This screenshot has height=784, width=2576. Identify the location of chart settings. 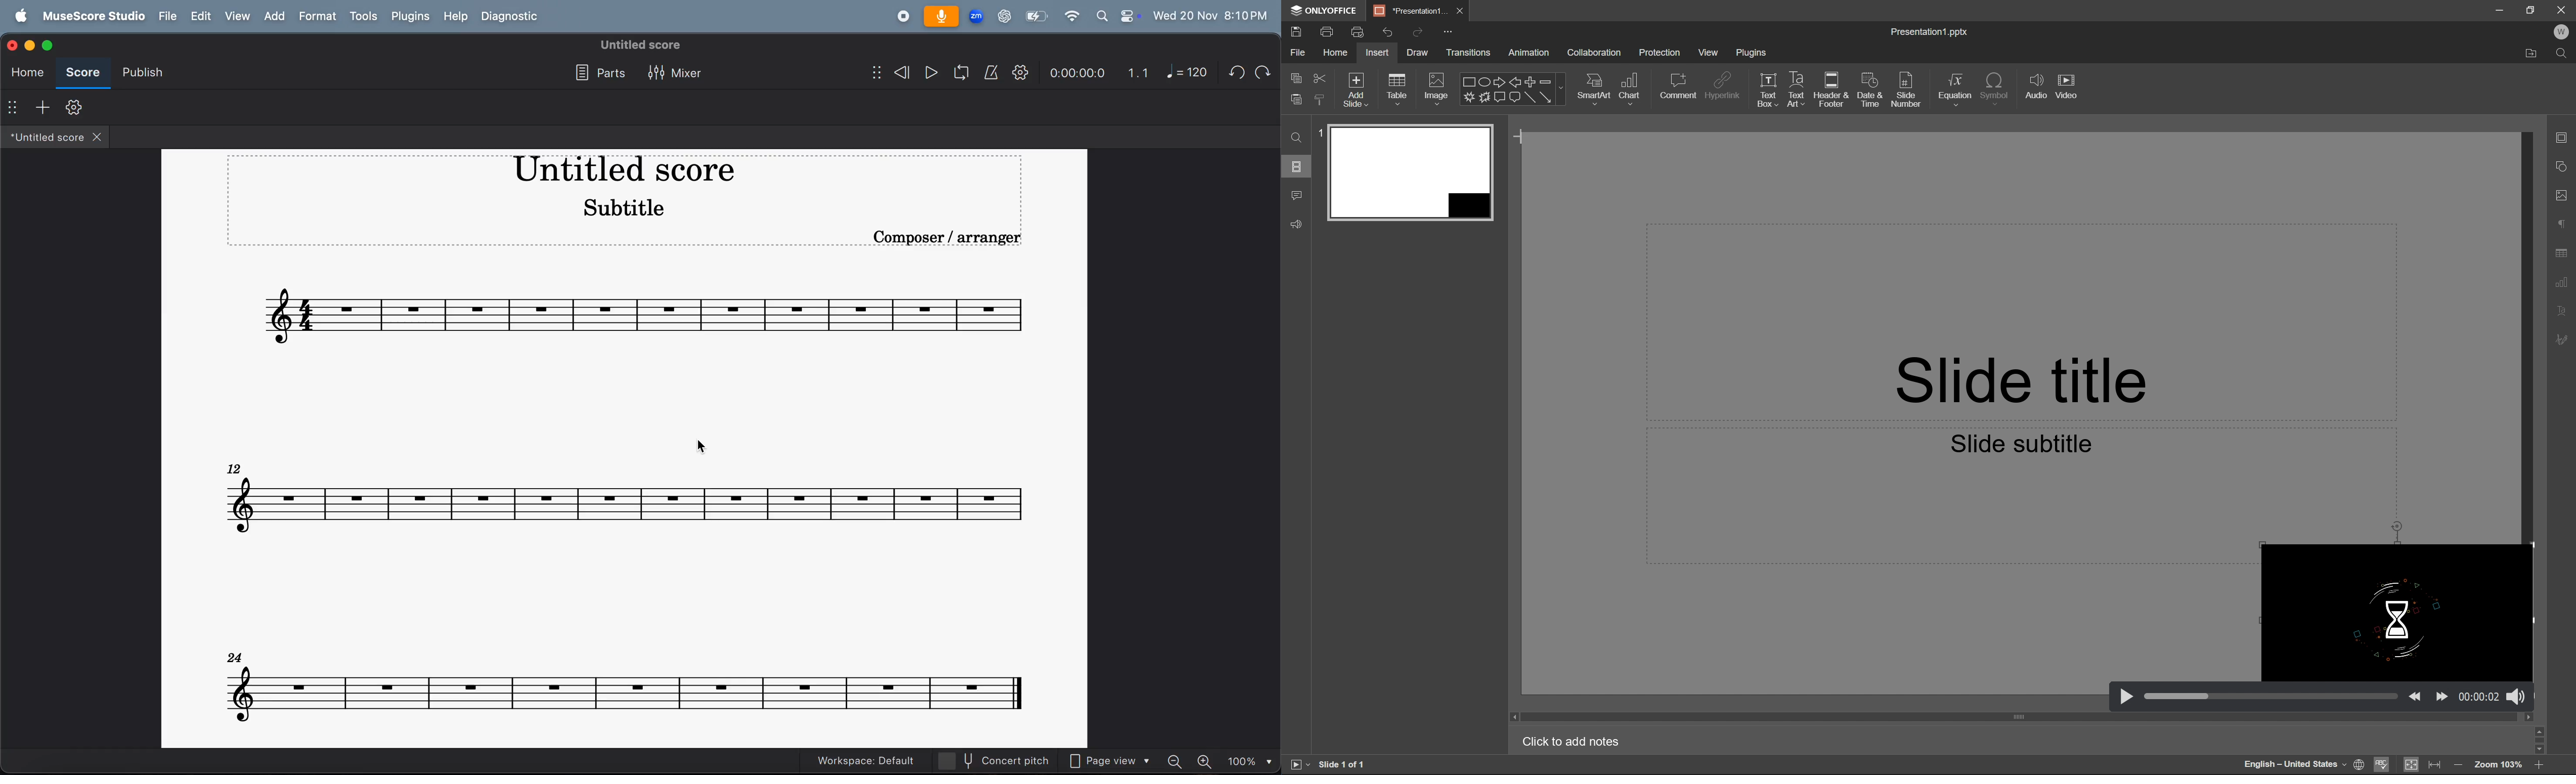
(2567, 281).